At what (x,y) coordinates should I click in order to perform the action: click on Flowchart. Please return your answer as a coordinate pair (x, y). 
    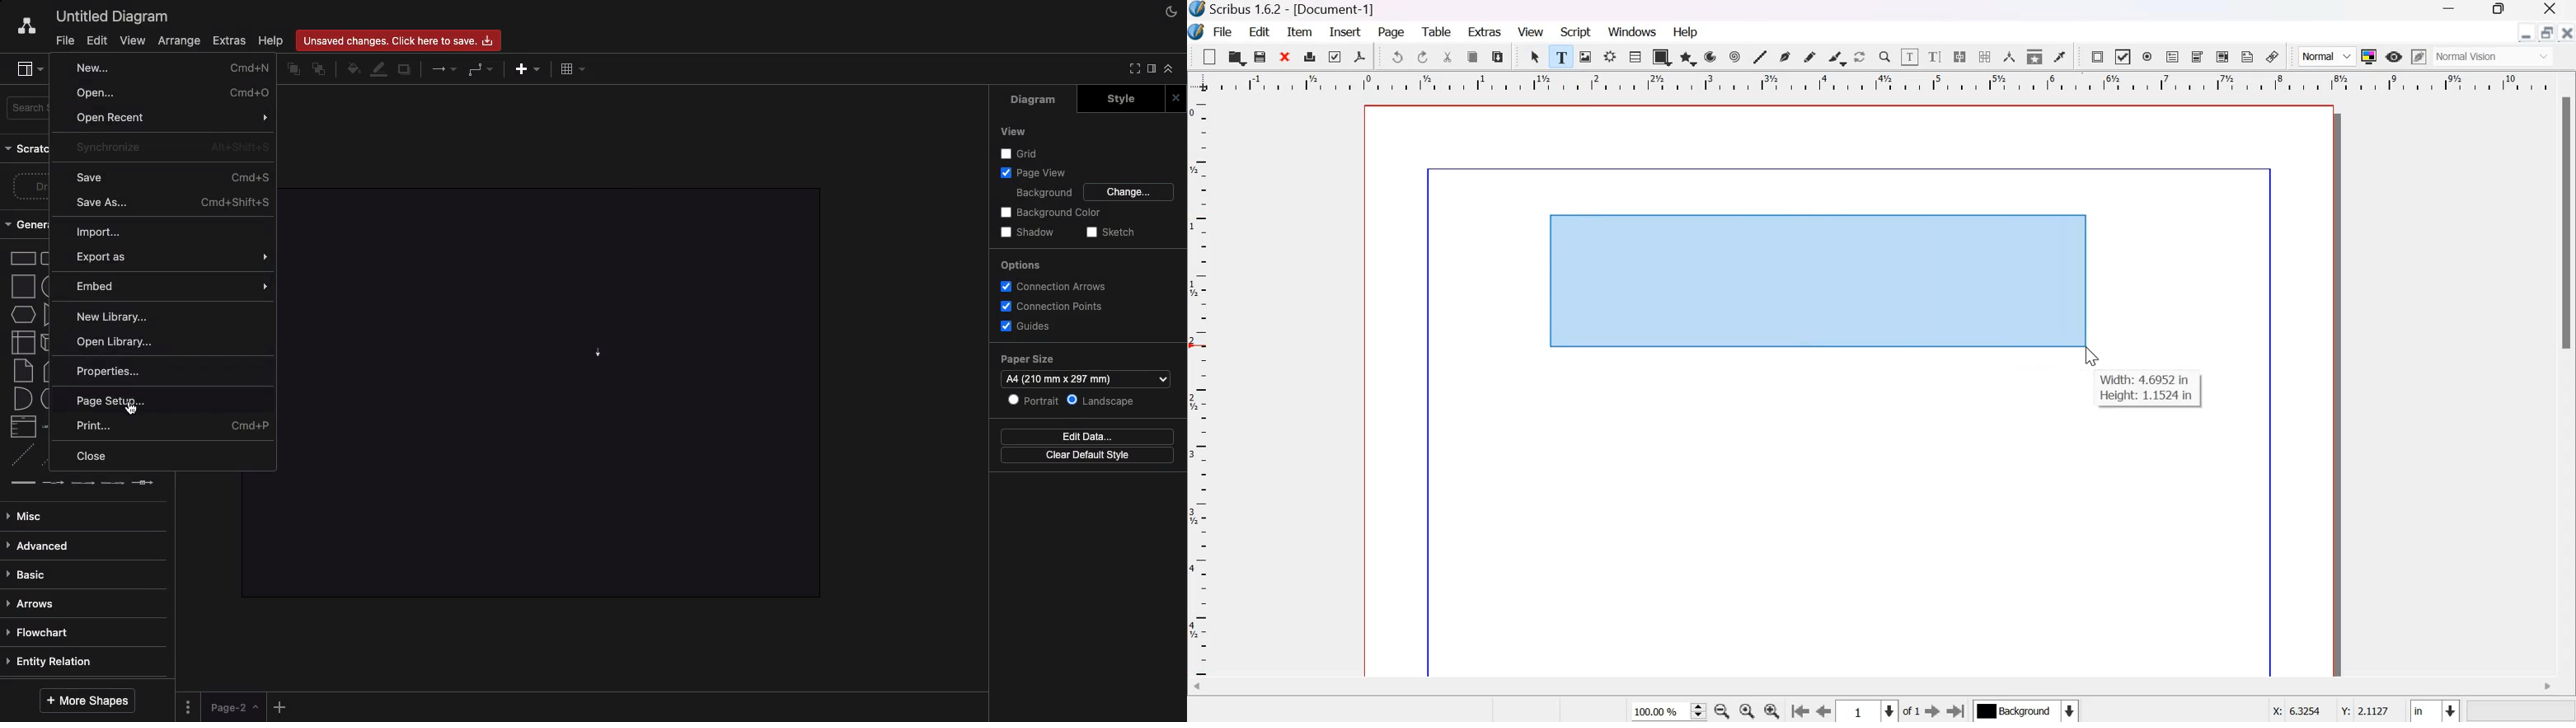
    Looking at the image, I should click on (39, 632).